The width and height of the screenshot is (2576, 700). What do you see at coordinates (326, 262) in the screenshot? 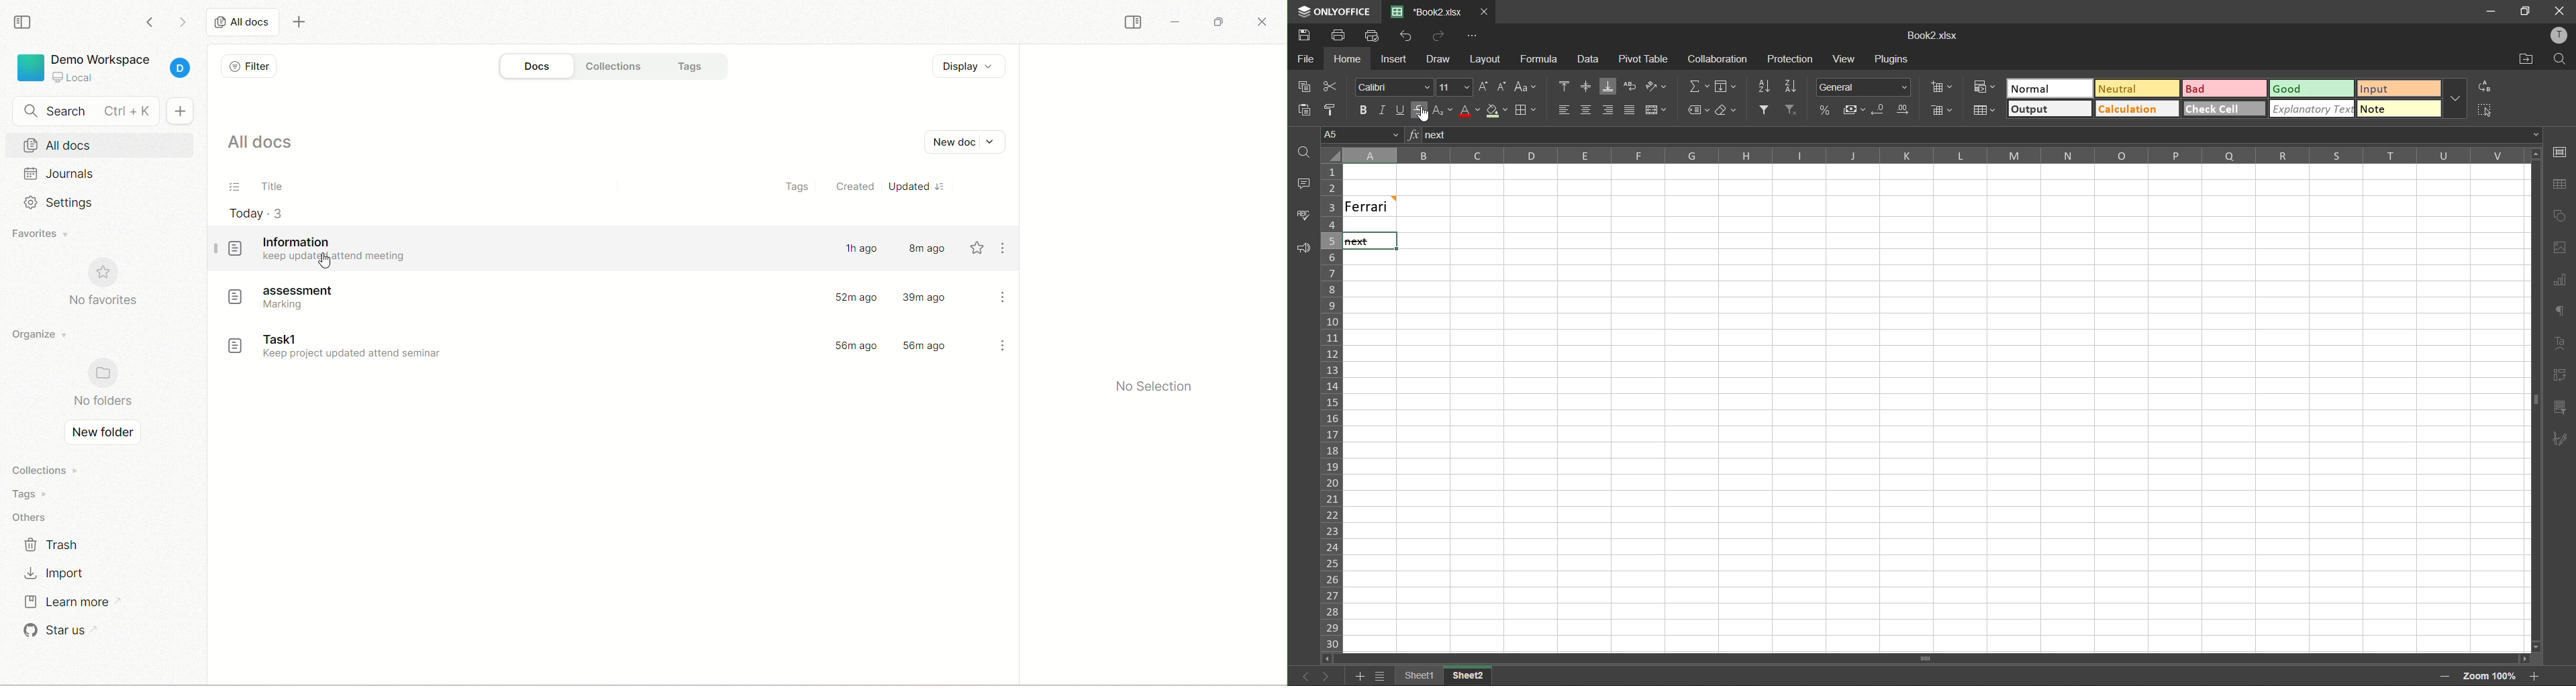
I see `cursor` at bounding box center [326, 262].